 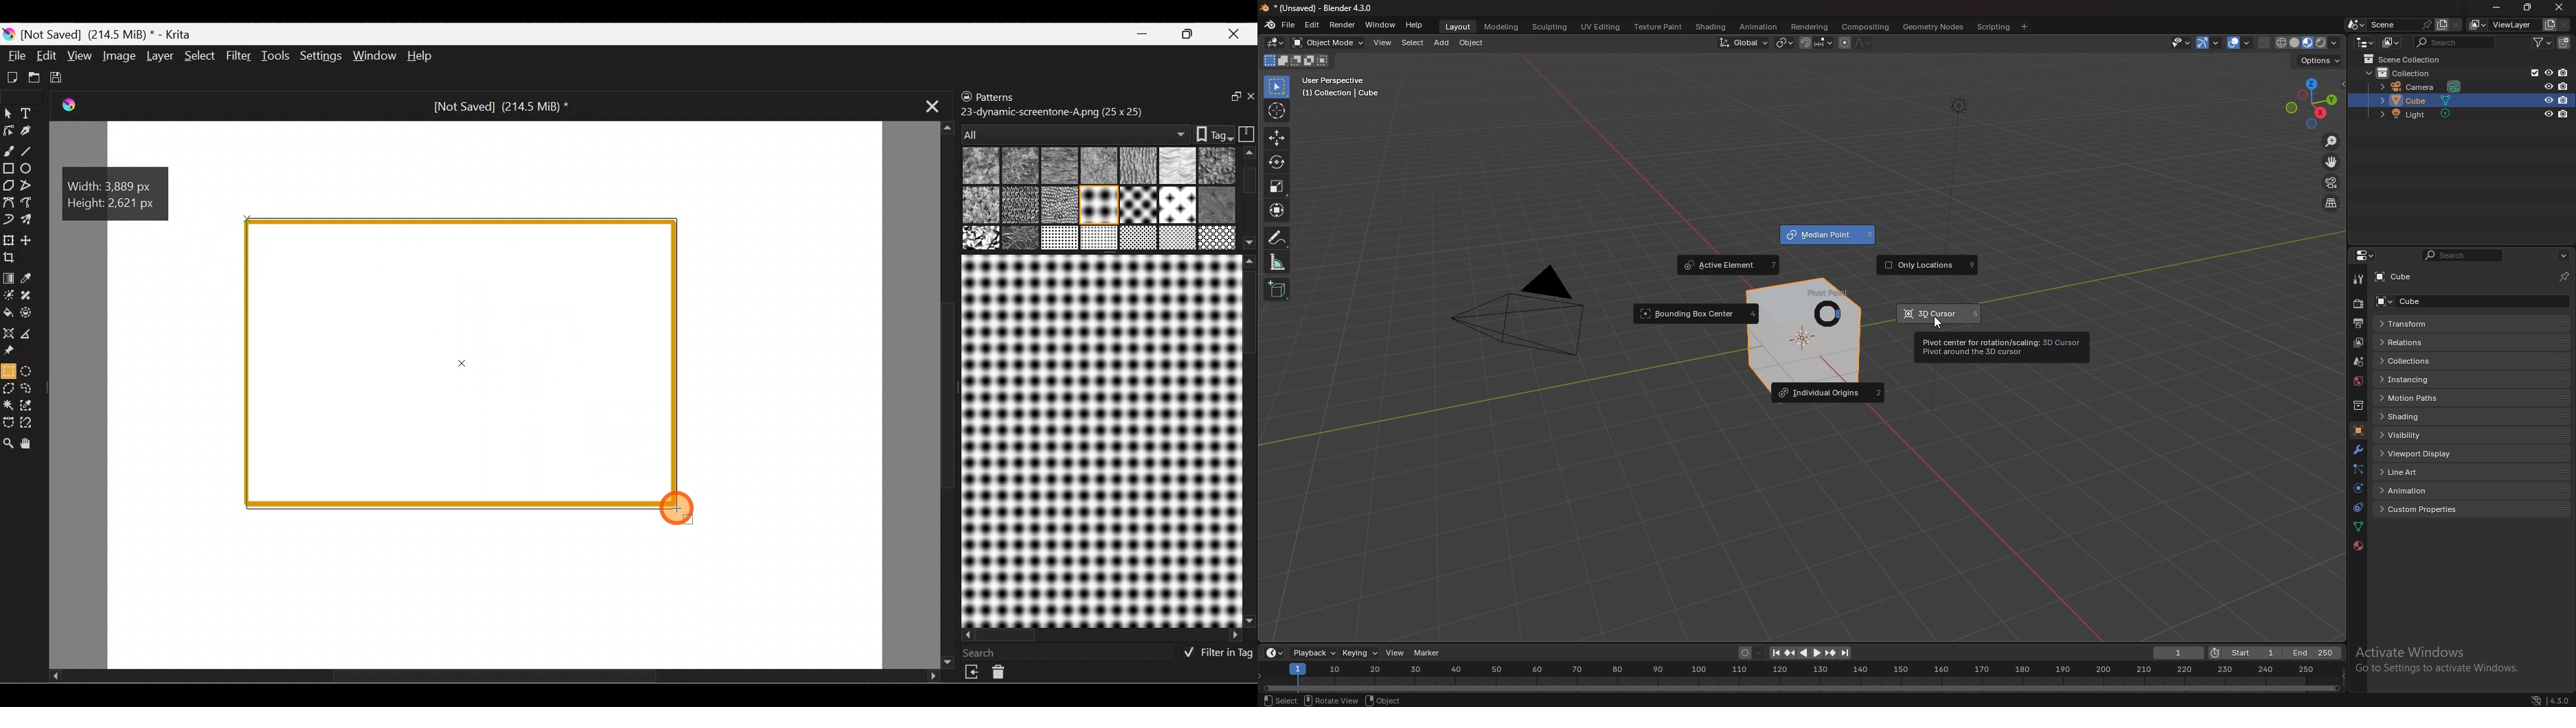 What do you see at coordinates (1136, 239) in the screenshot?
I see `18 texture_bark.png` at bounding box center [1136, 239].